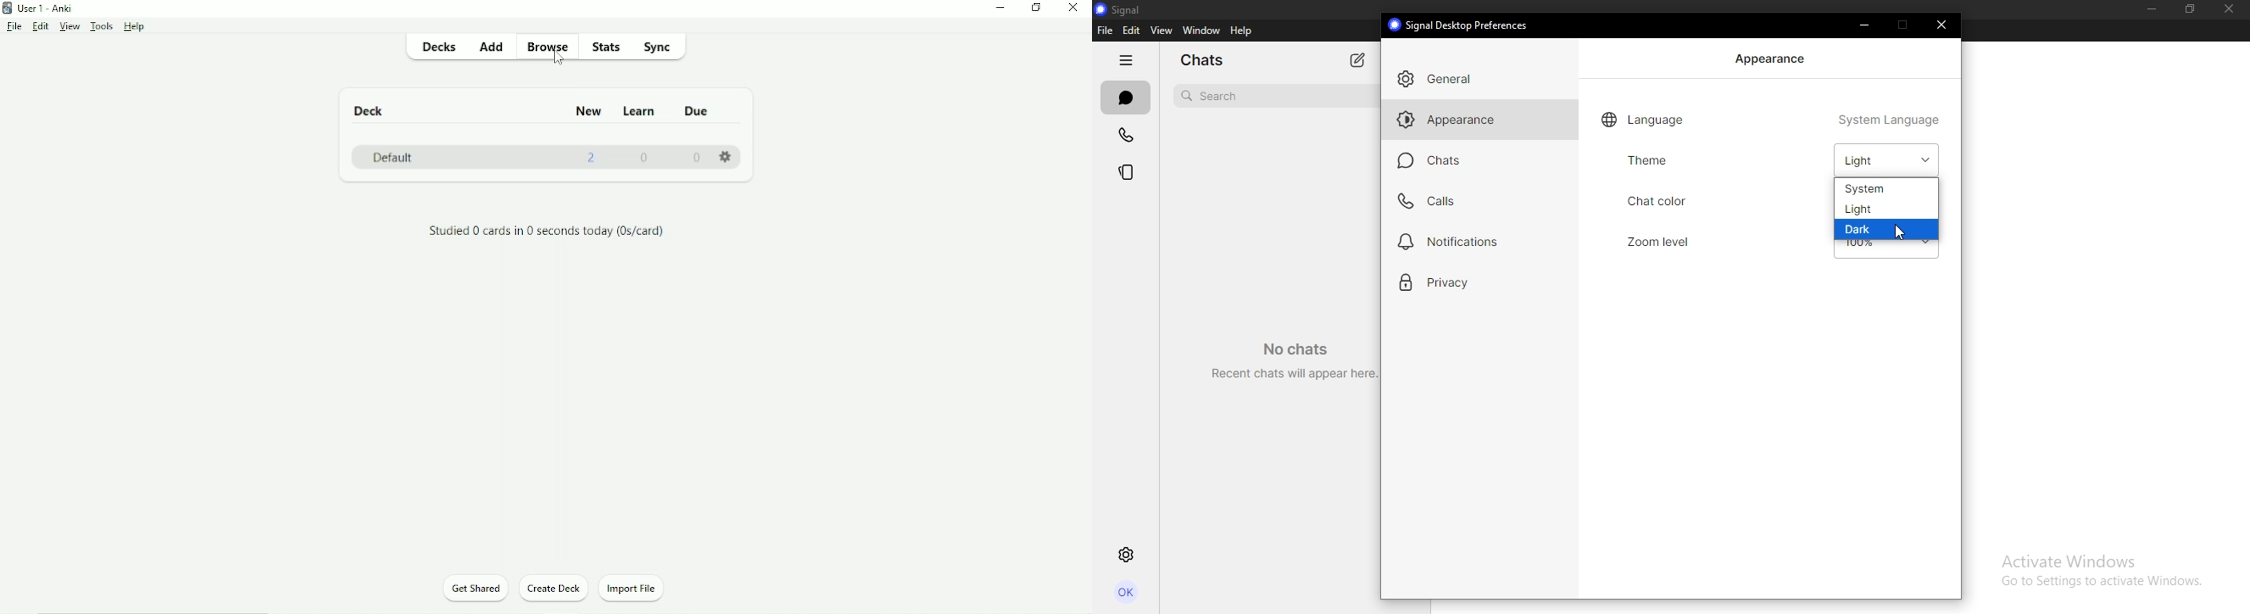  Describe the element at coordinates (1647, 159) in the screenshot. I see `theme` at that location.